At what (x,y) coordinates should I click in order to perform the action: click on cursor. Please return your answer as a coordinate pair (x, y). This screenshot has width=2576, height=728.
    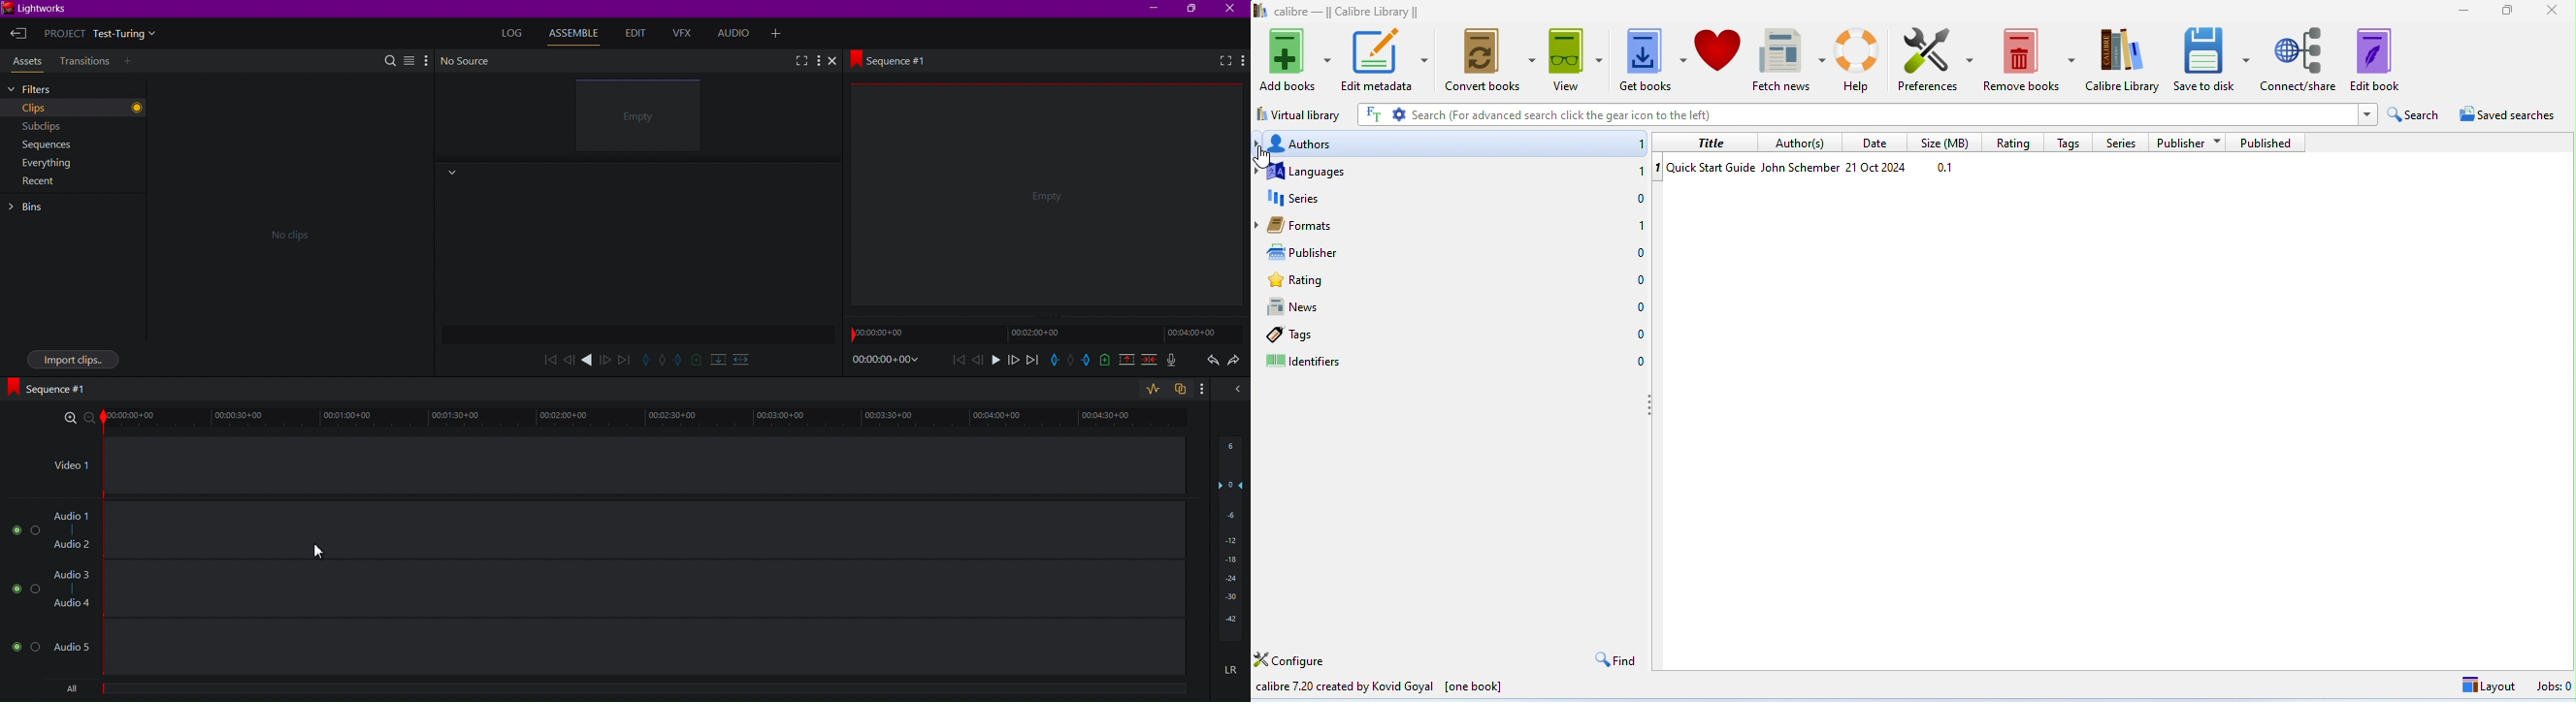
    Looking at the image, I should click on (322, 551).